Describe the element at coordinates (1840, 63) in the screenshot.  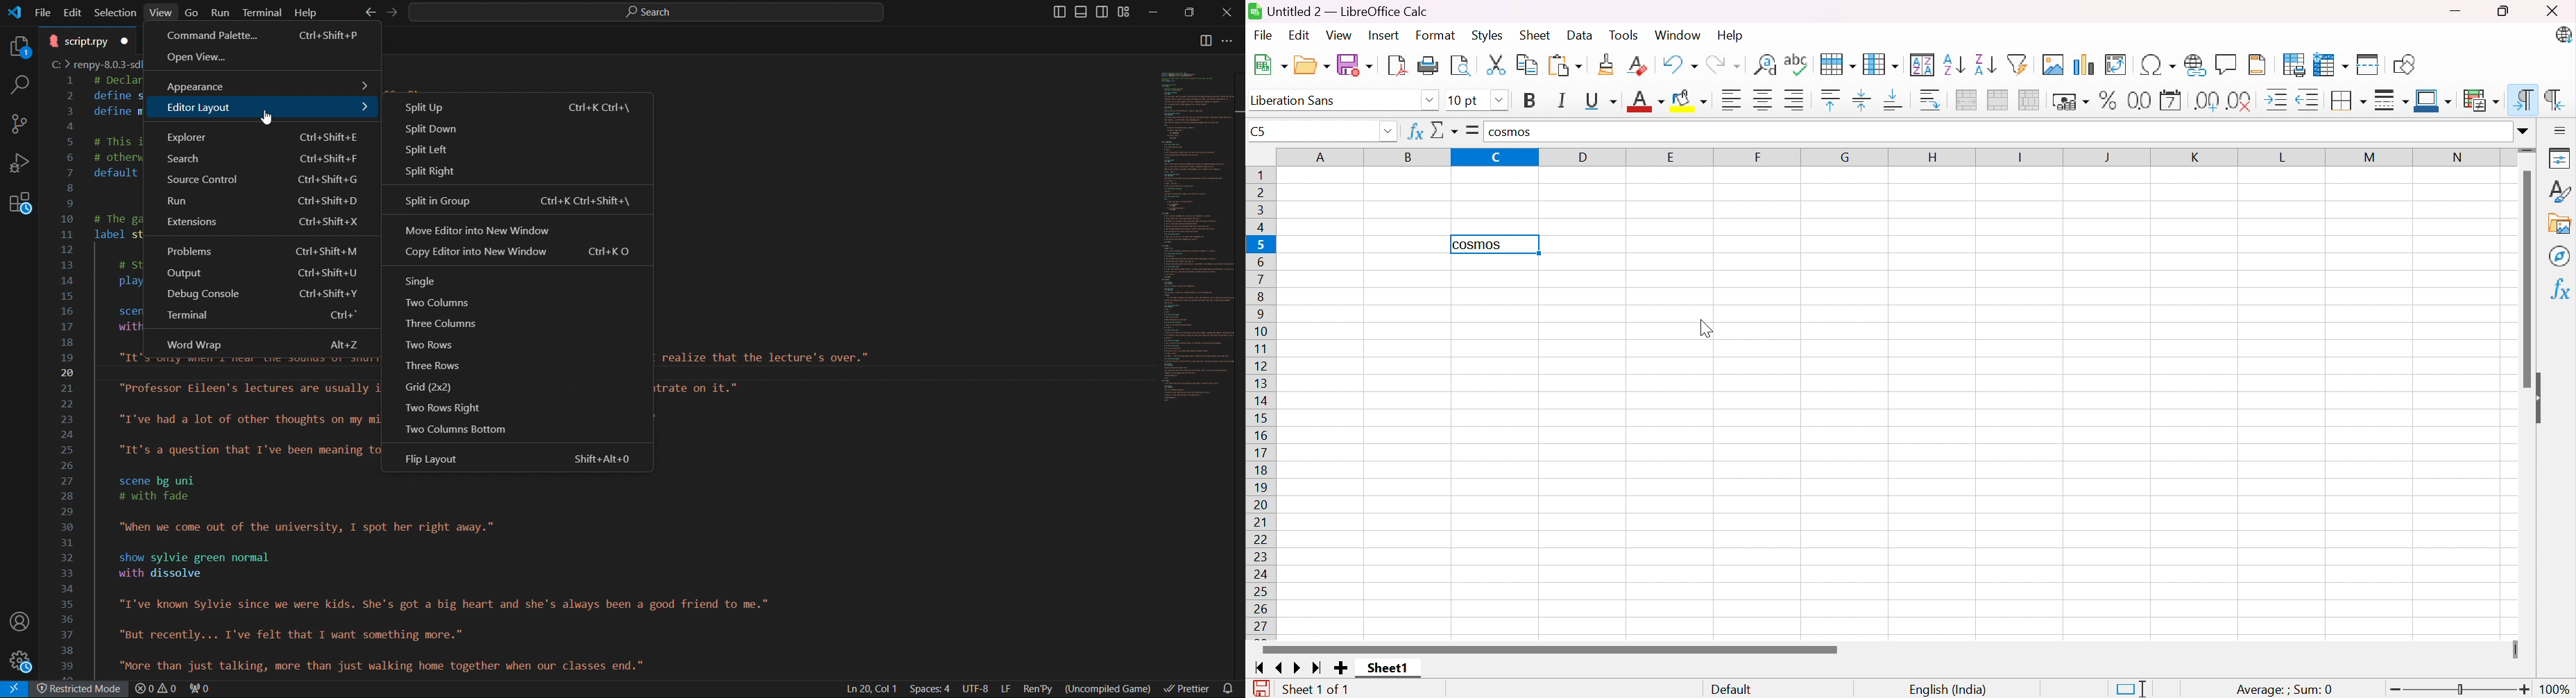
I see `Row` at that location.